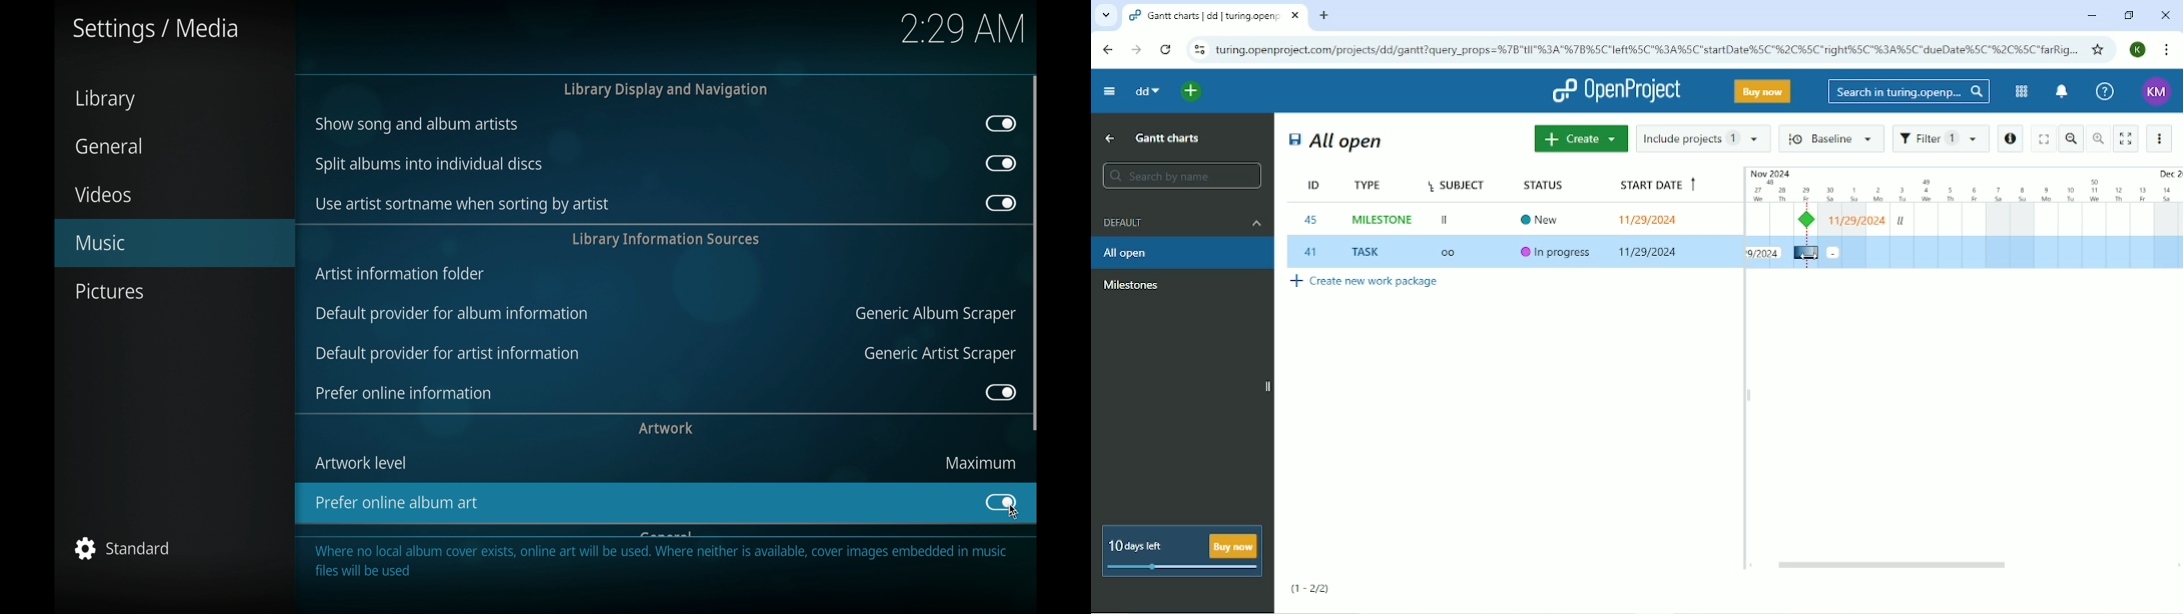 The image size is (2184, 616). I want to click on Subject, so click(1459, 184).